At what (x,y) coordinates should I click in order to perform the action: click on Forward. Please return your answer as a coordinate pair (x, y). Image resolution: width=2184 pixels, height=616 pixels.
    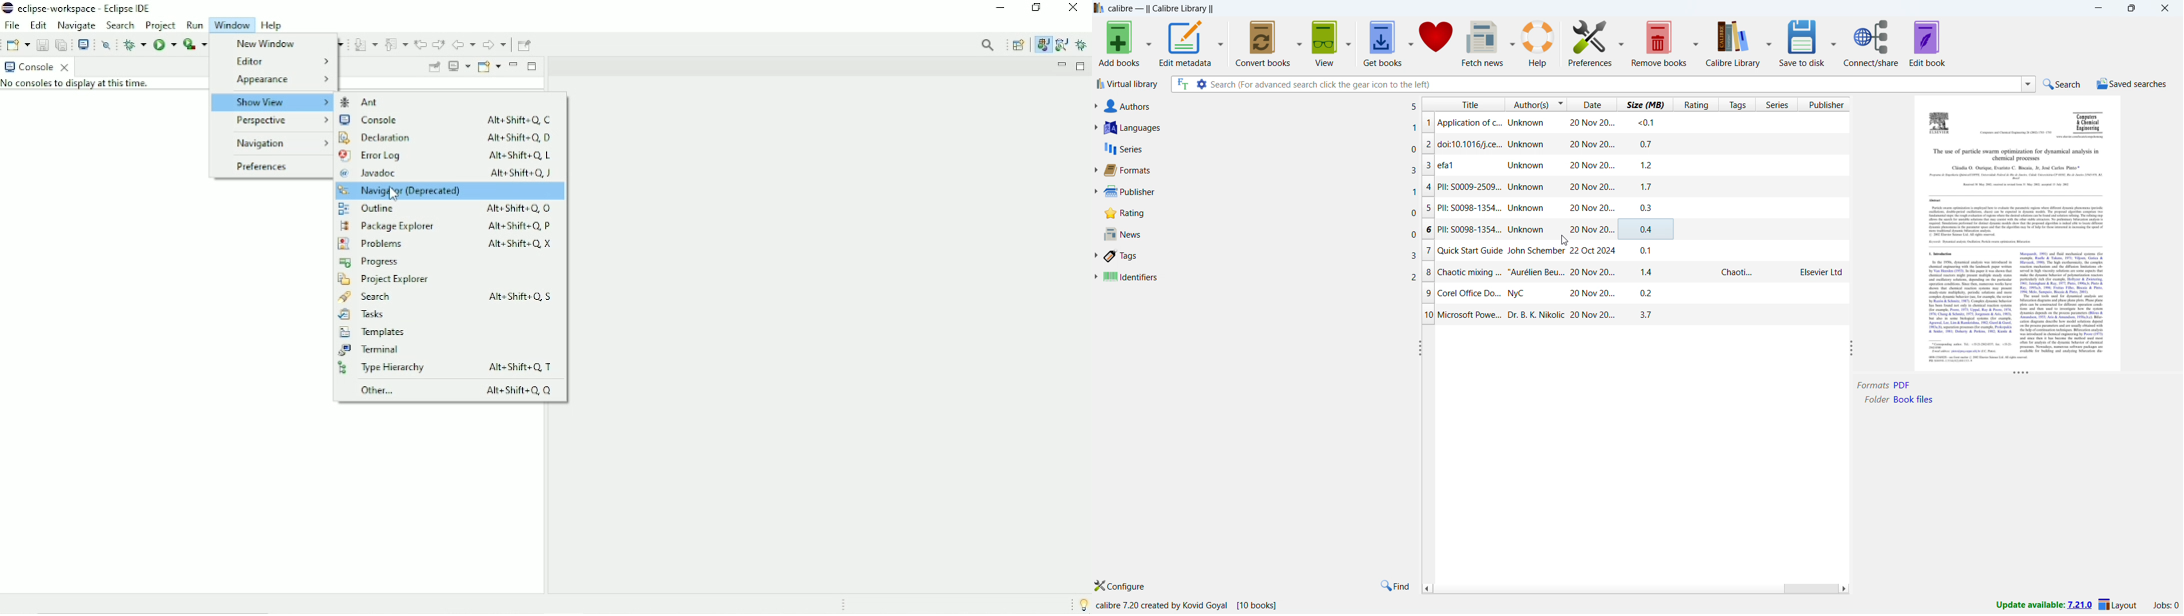
    Looking at the image, I should click on (495, 46).